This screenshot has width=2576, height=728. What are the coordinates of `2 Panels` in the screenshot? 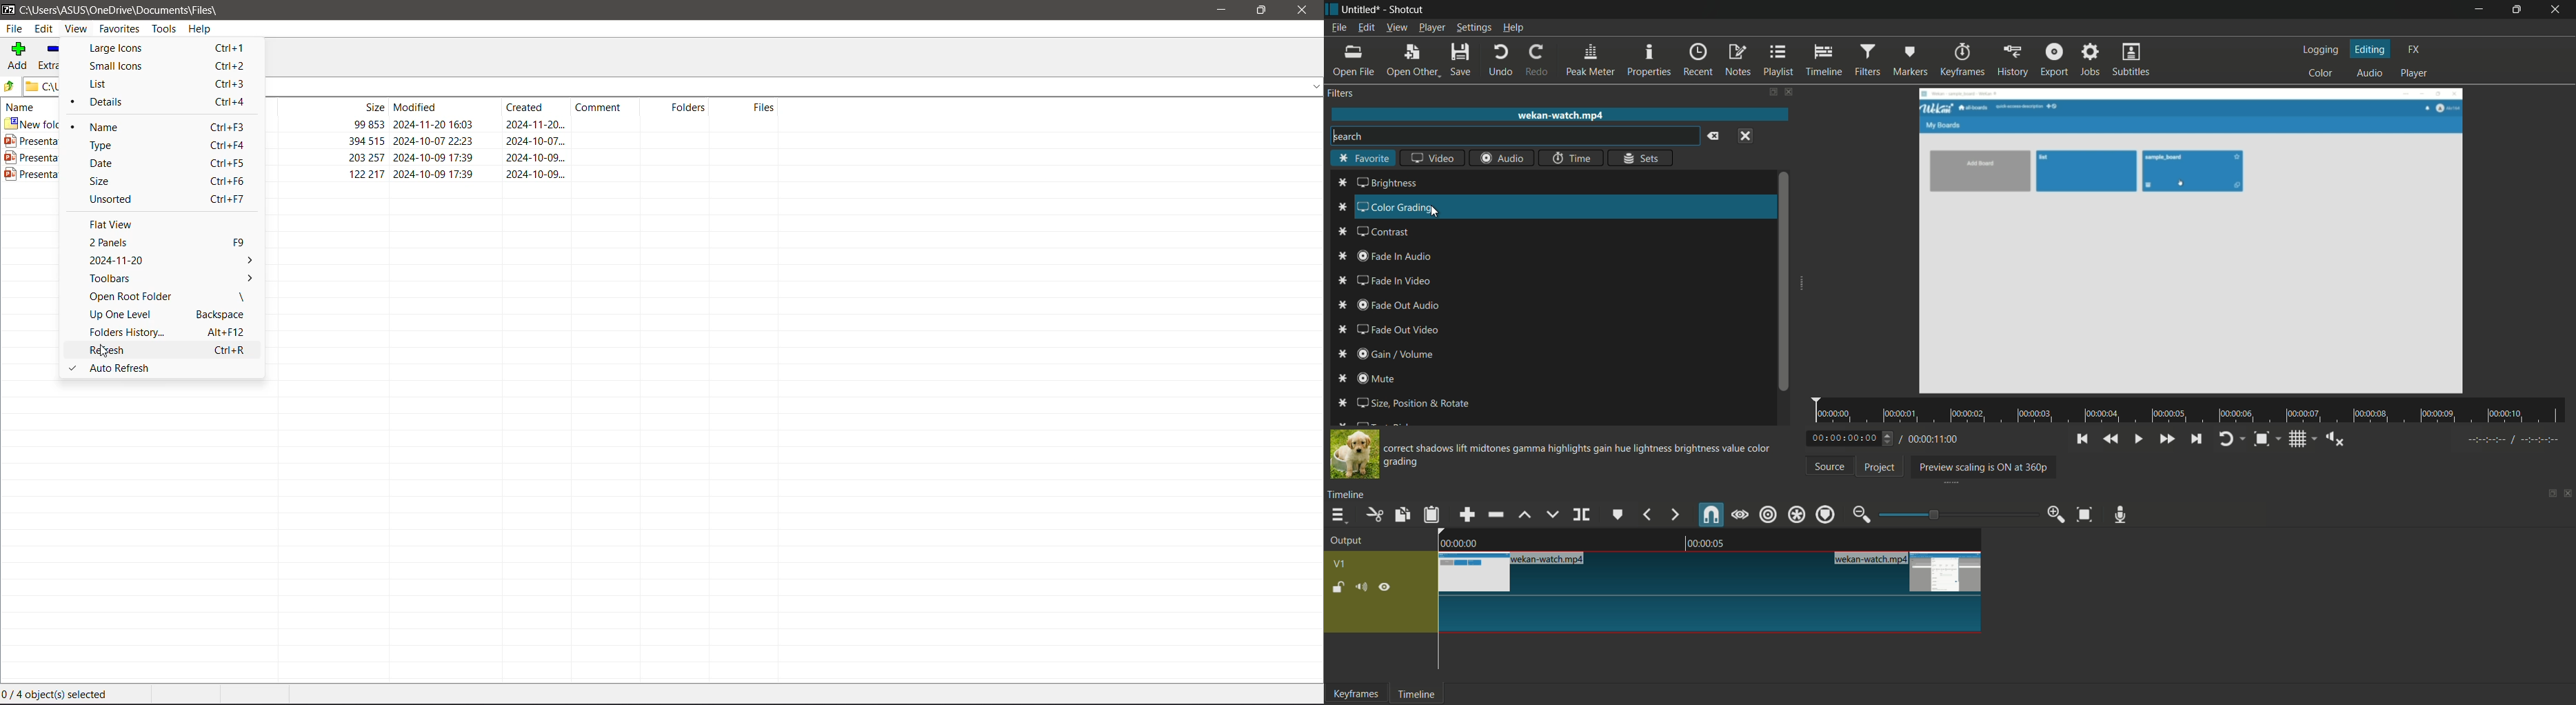 It's located at (130, 243).